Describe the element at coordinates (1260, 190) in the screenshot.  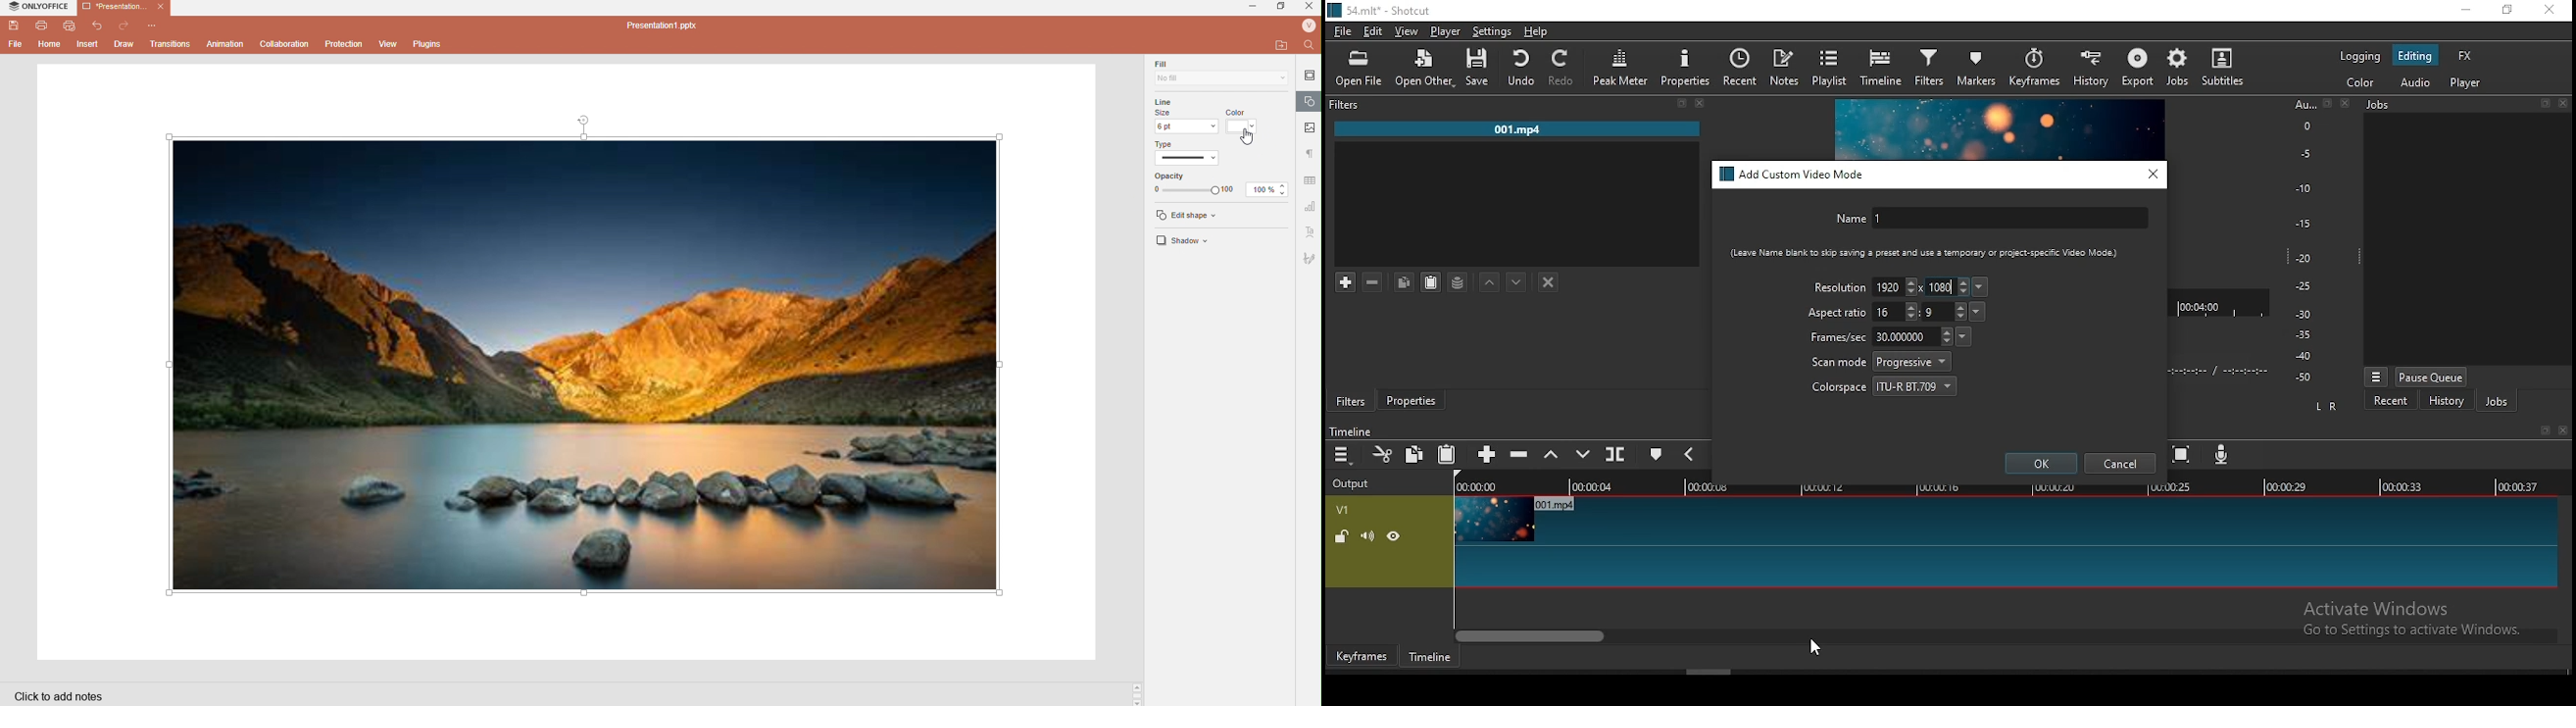
I see `100%` at that location.